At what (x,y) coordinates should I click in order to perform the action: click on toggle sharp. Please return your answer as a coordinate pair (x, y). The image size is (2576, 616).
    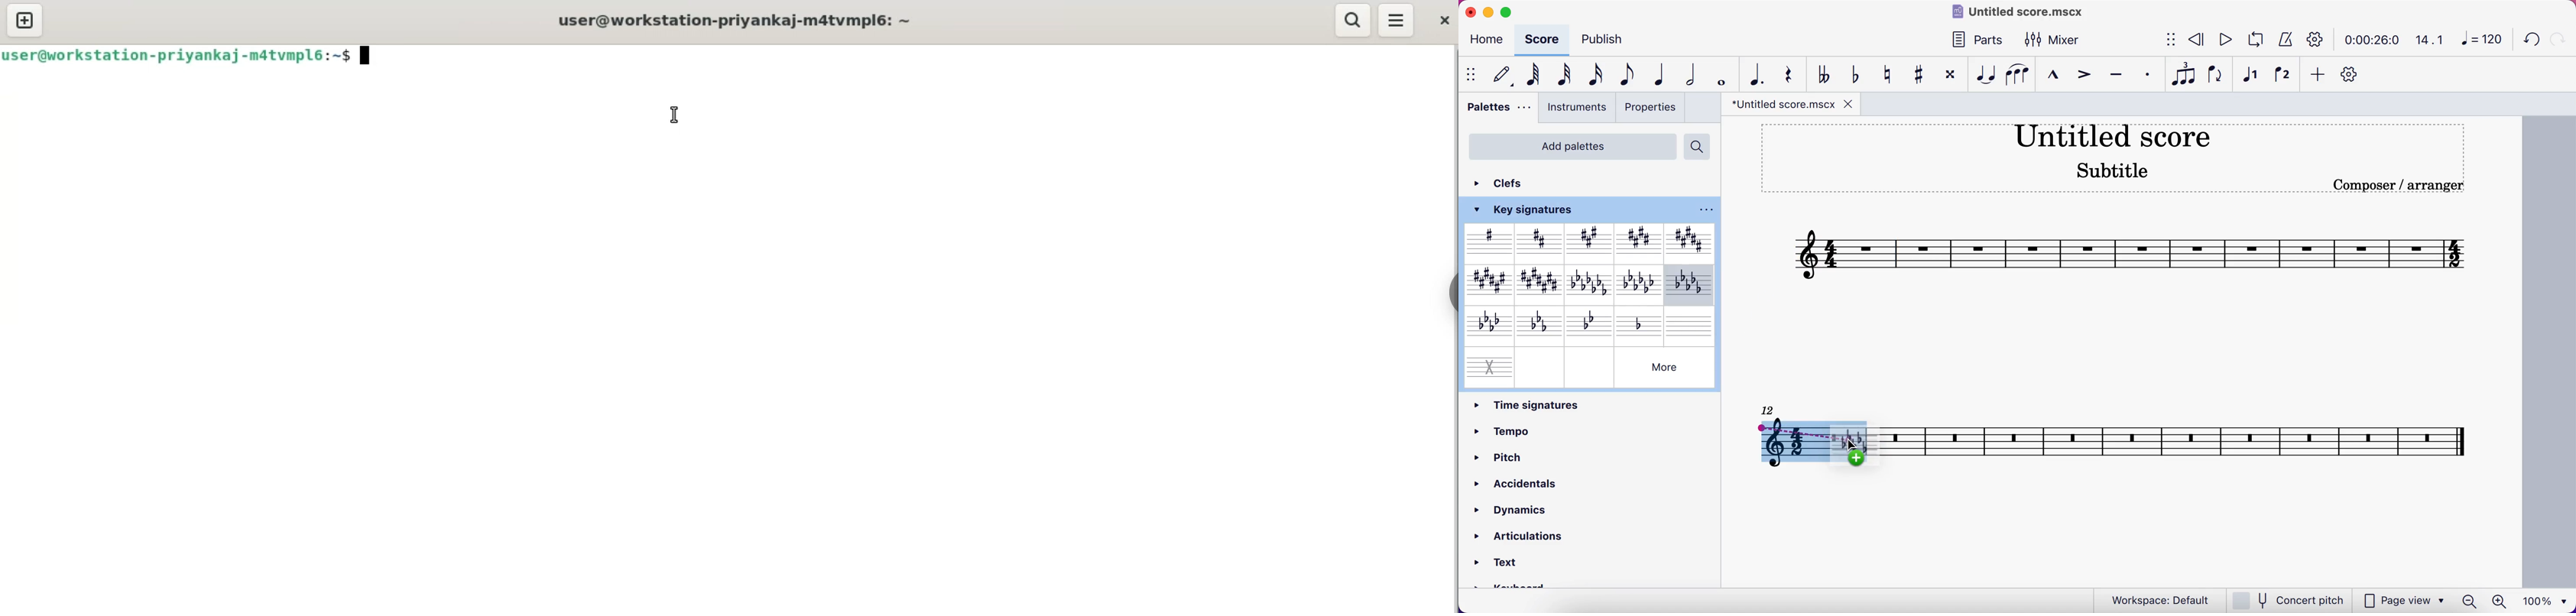
    Looking at the image, I should click on (1917, 76).